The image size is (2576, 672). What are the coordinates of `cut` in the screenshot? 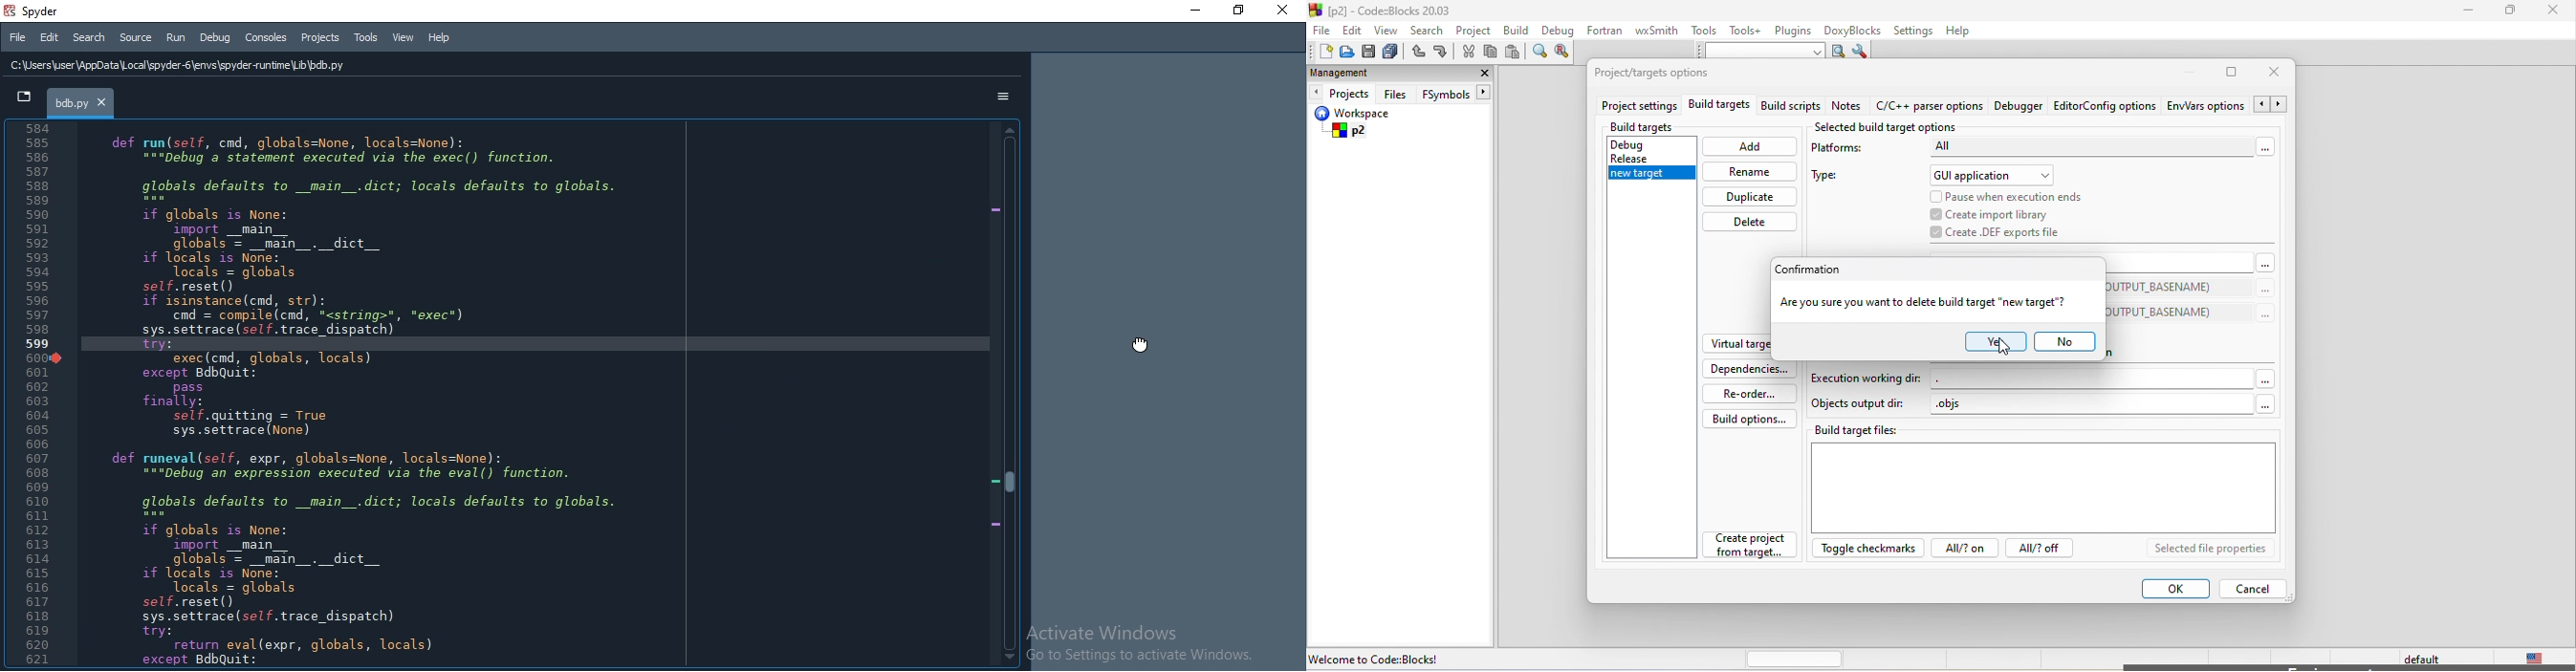 It's located at (1469, 54).